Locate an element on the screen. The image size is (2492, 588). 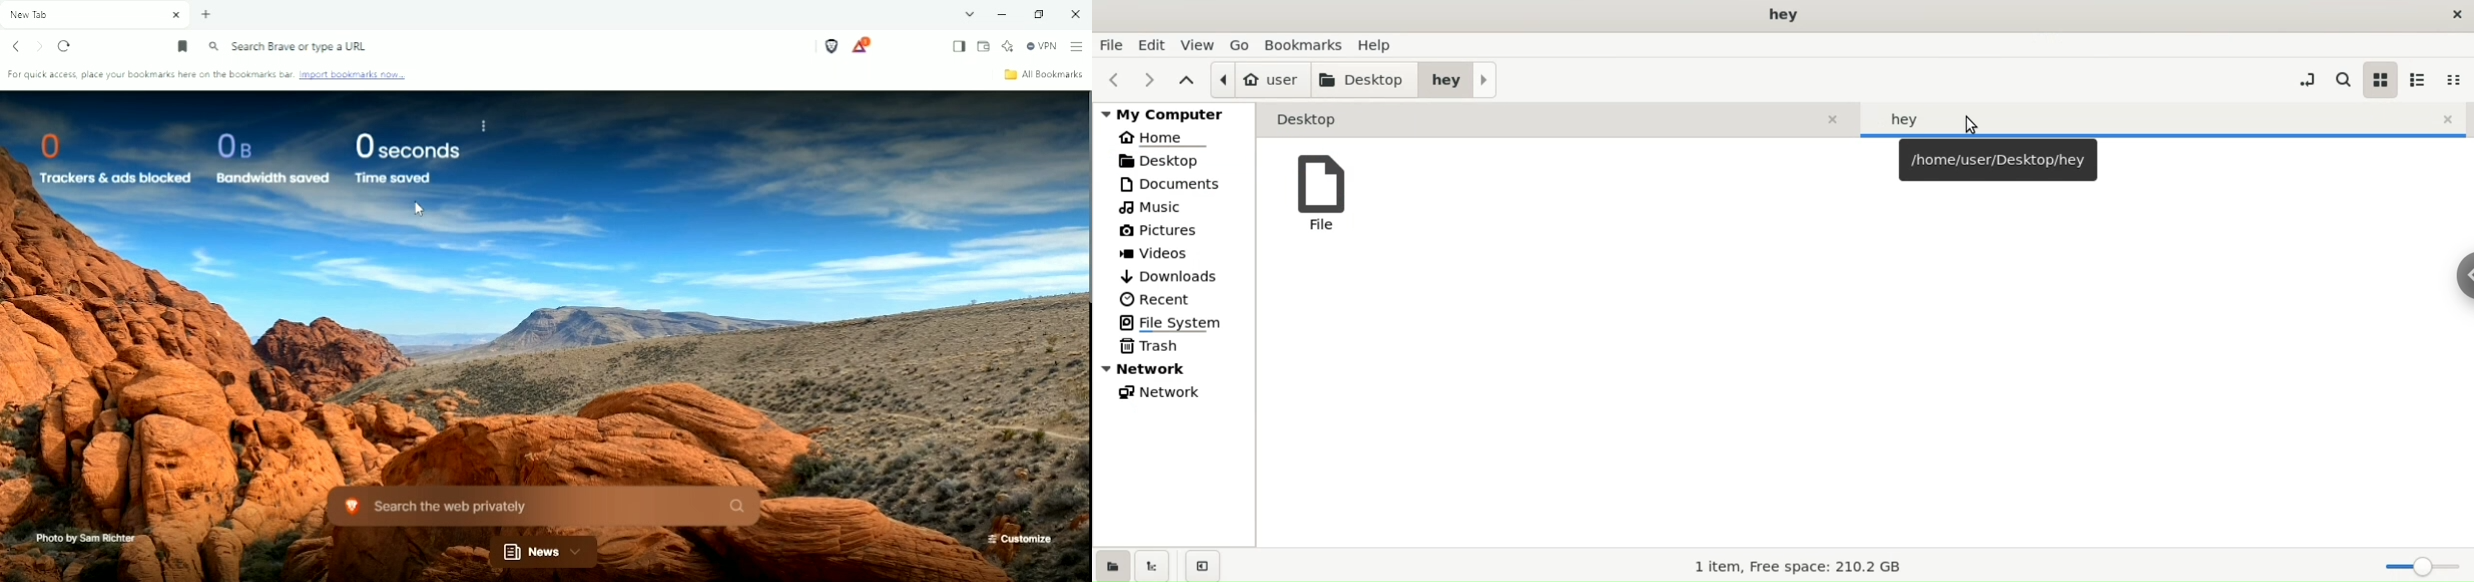
go is located at coordinates (1240, 44).